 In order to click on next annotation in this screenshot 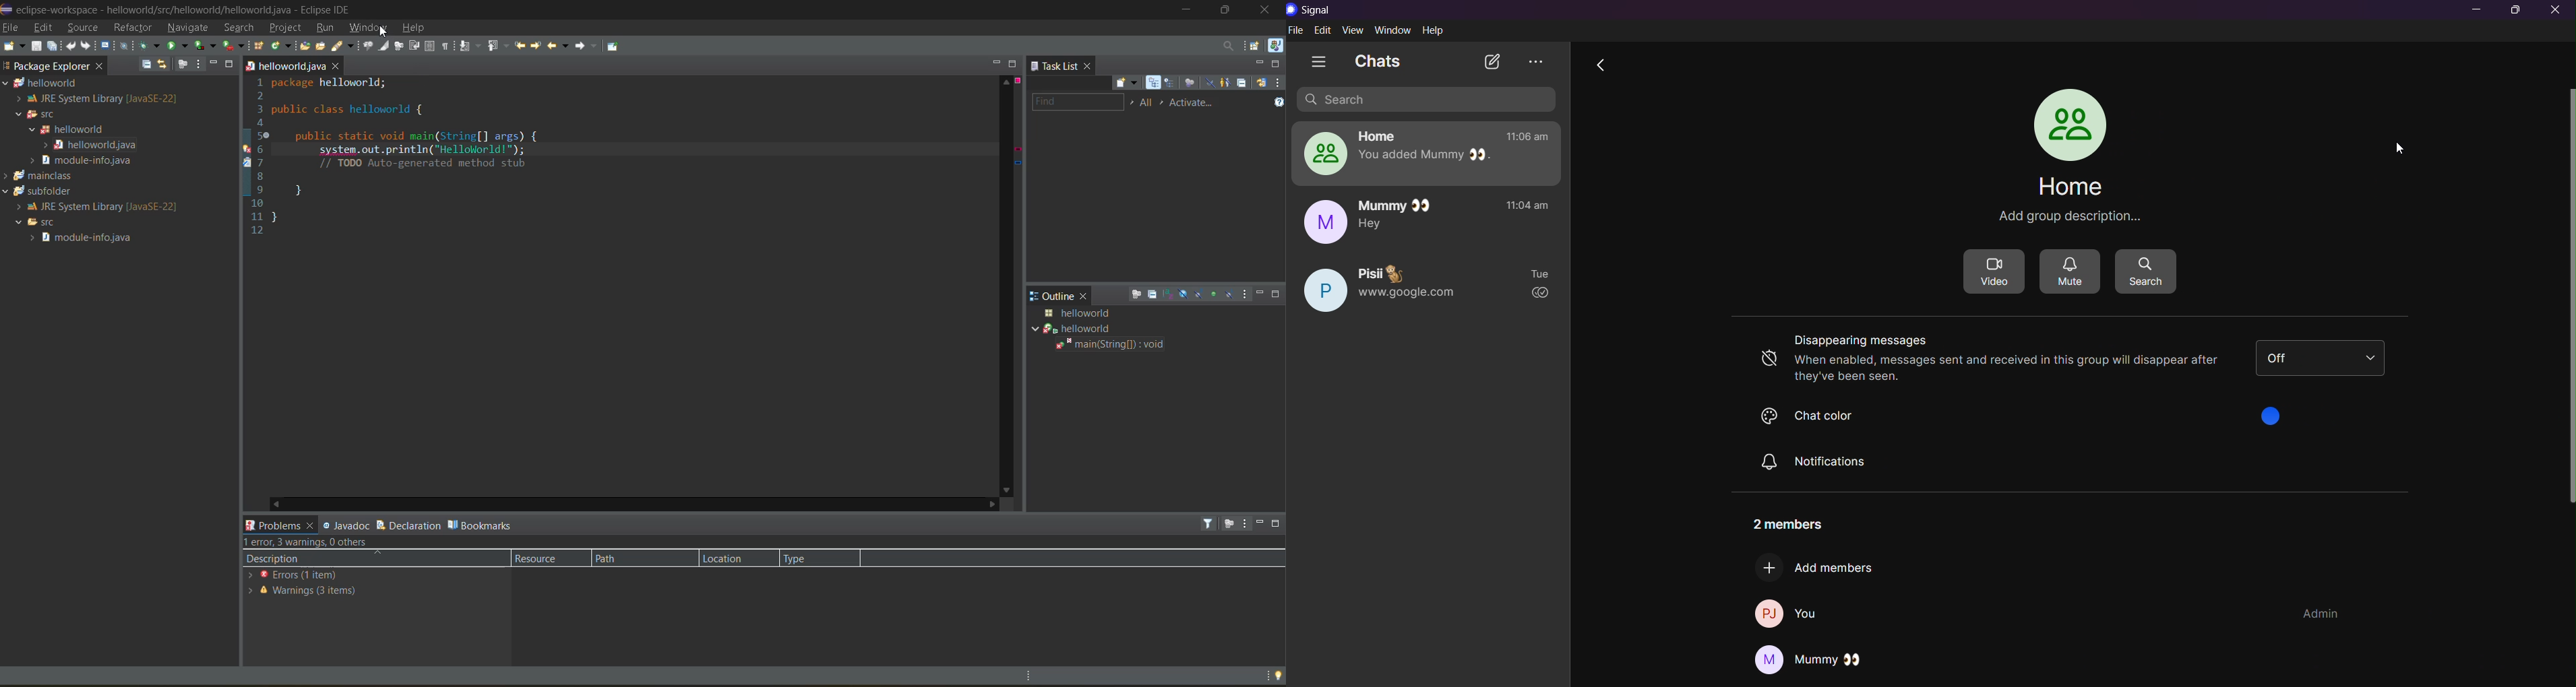, I will do `click(472, 46)`.